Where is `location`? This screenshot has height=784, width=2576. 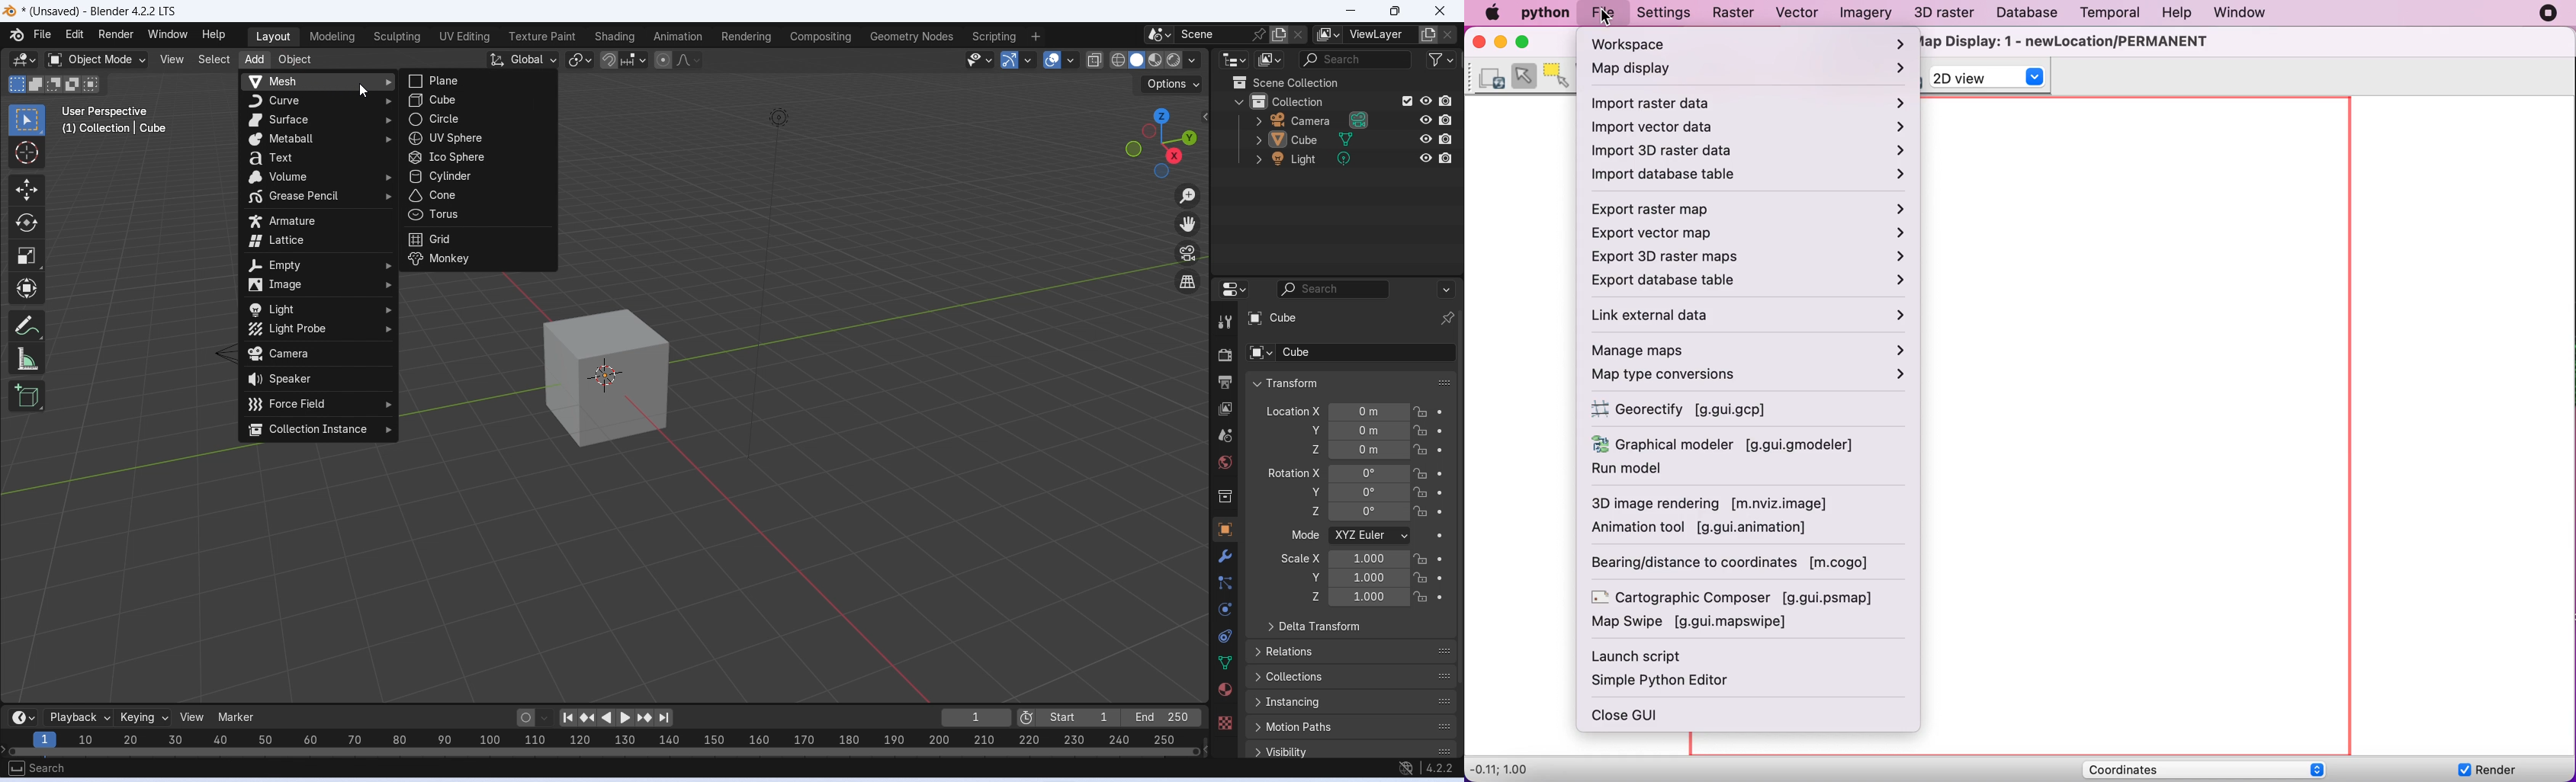
location is located at coordinates (1370, 412).